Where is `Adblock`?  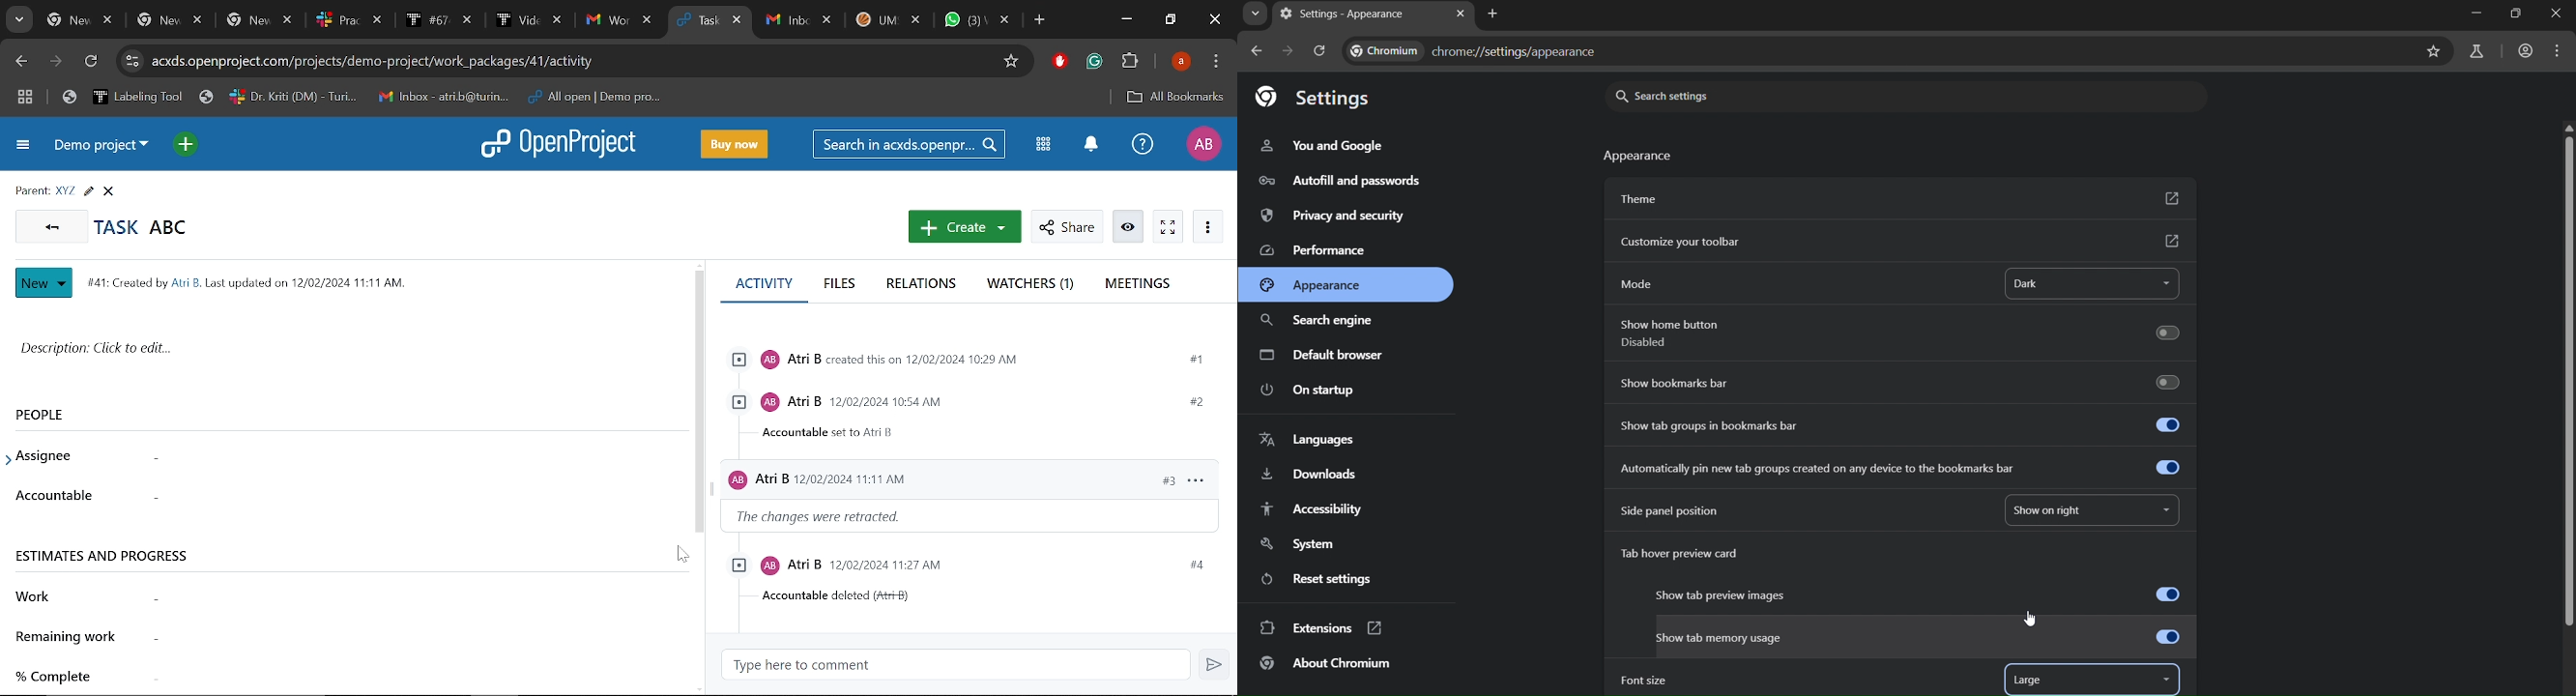 Adblock is located at coordinates (1058, 63).